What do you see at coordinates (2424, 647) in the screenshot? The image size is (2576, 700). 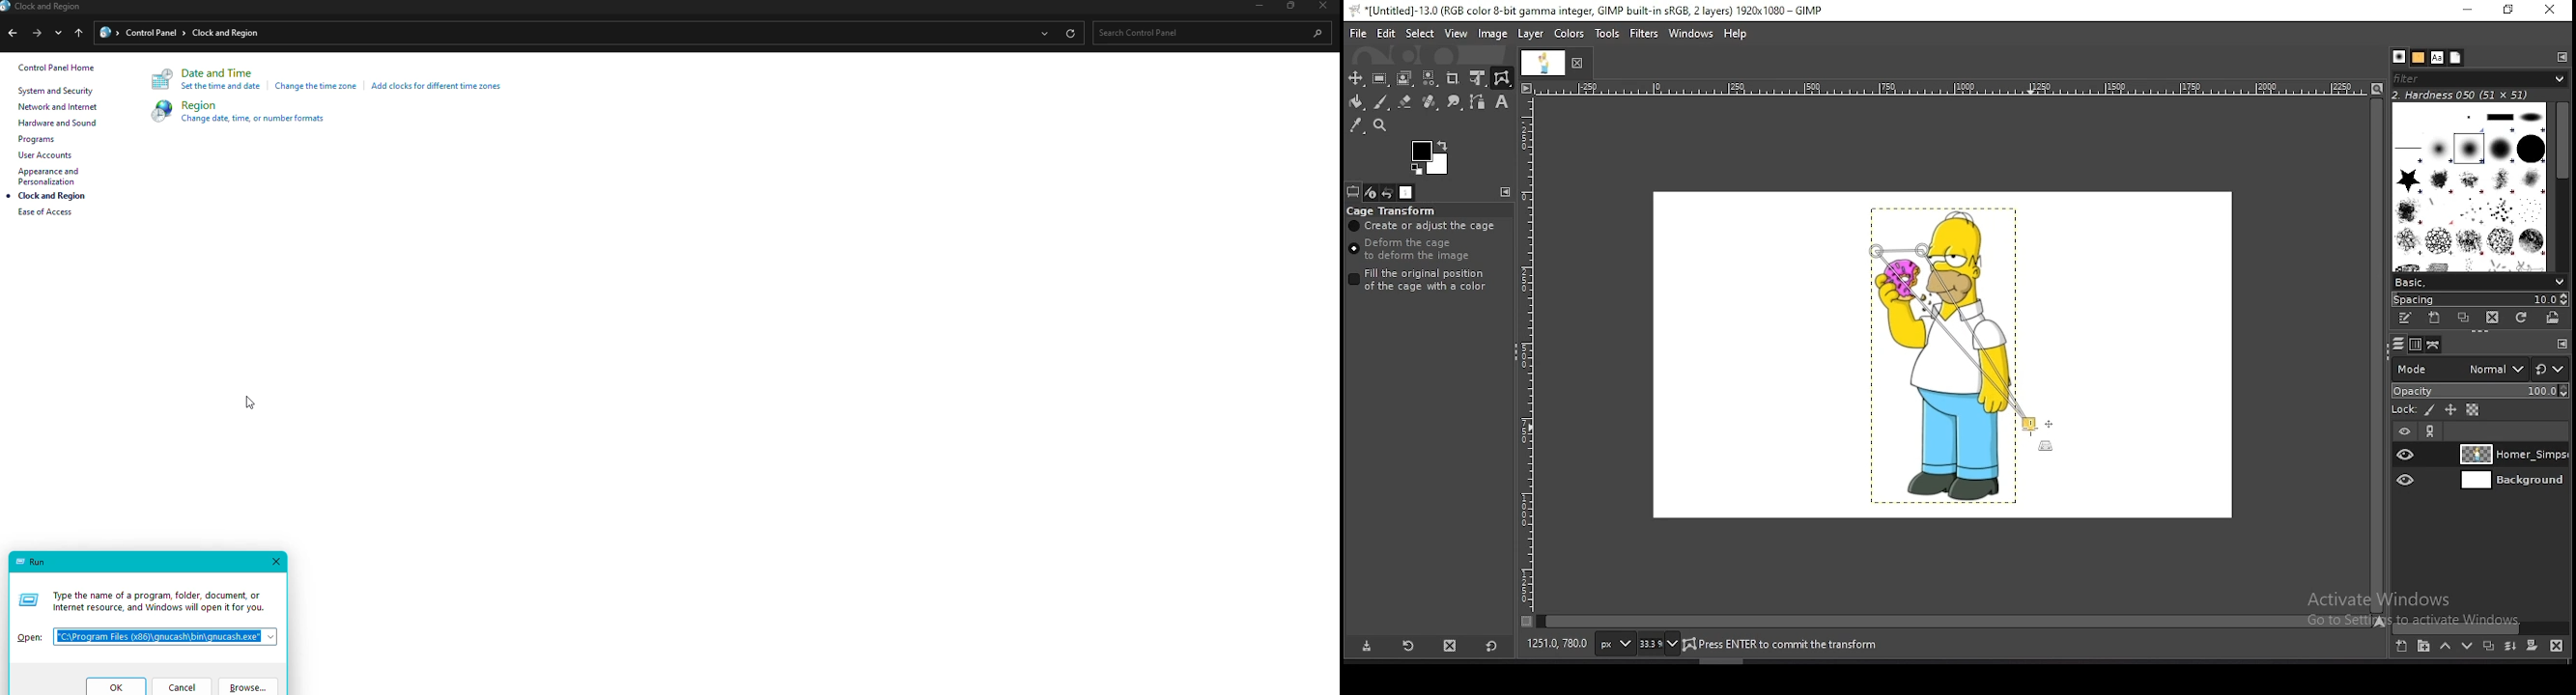 I see `create a new layer group` at bounding box center [2424, 647].